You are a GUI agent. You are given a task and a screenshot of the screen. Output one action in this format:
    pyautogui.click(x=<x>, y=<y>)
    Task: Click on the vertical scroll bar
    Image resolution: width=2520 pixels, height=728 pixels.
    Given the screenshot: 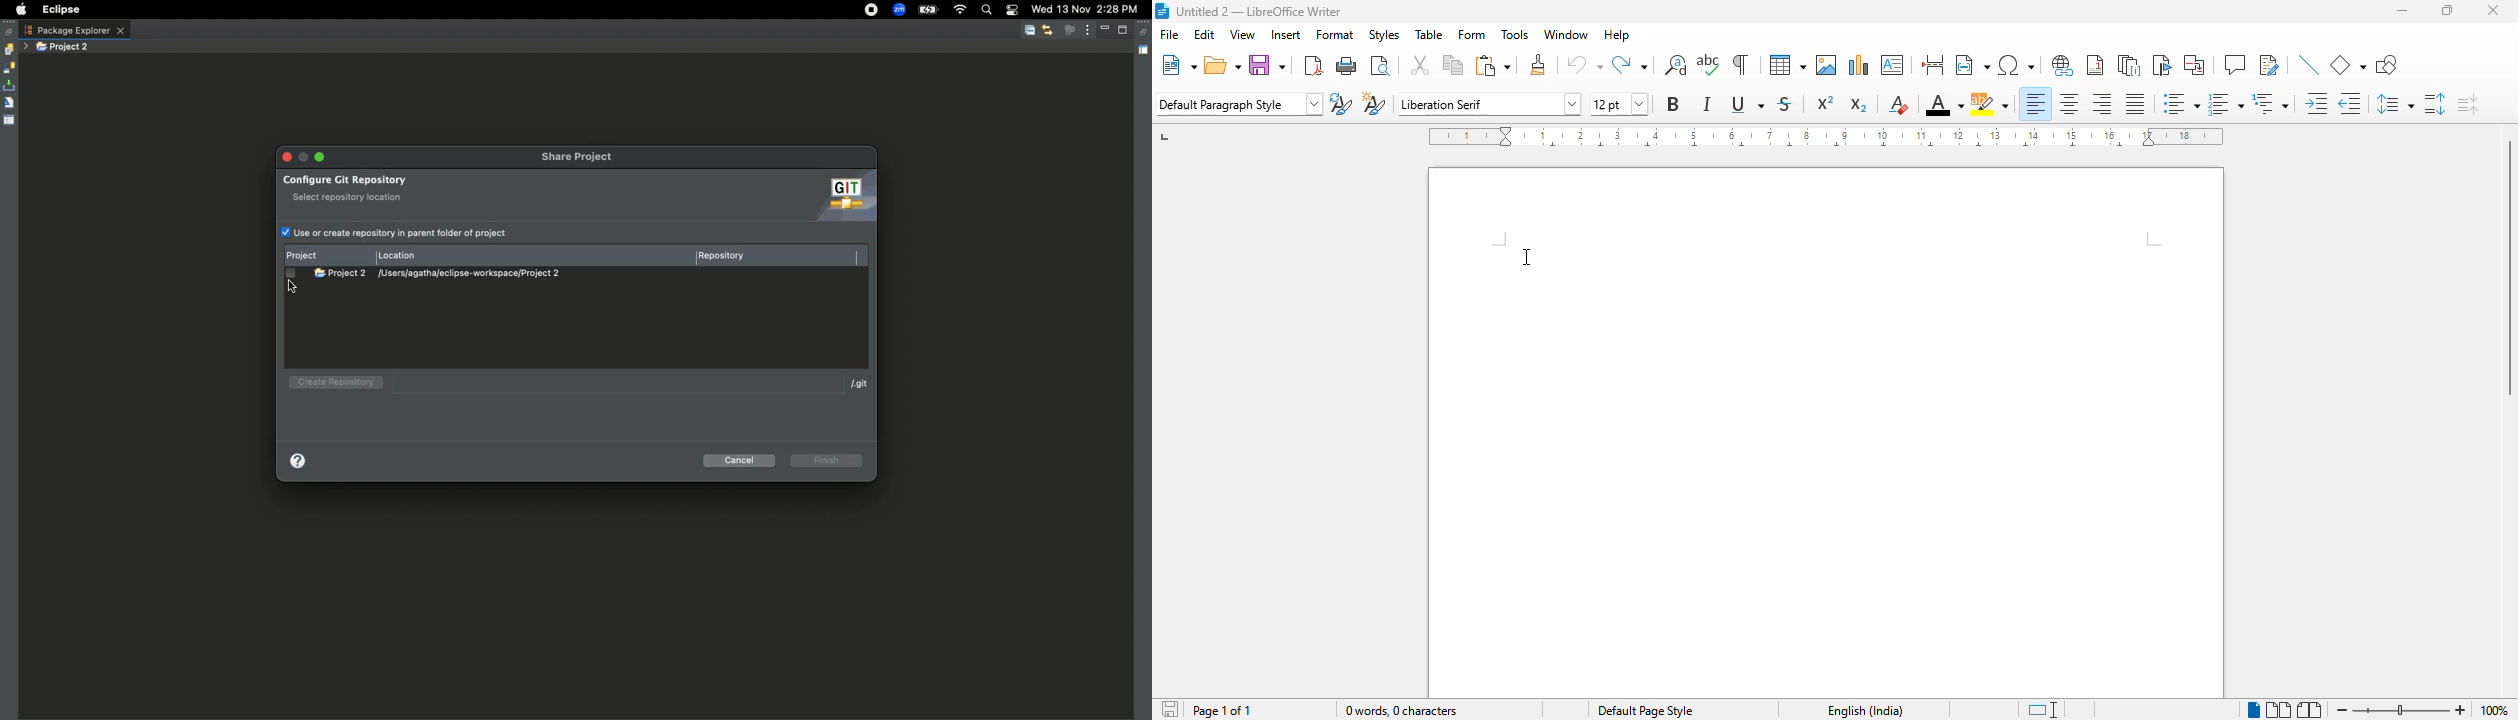 What is the action you would take?
    pyautogui.click(x=2506, y=268)
    